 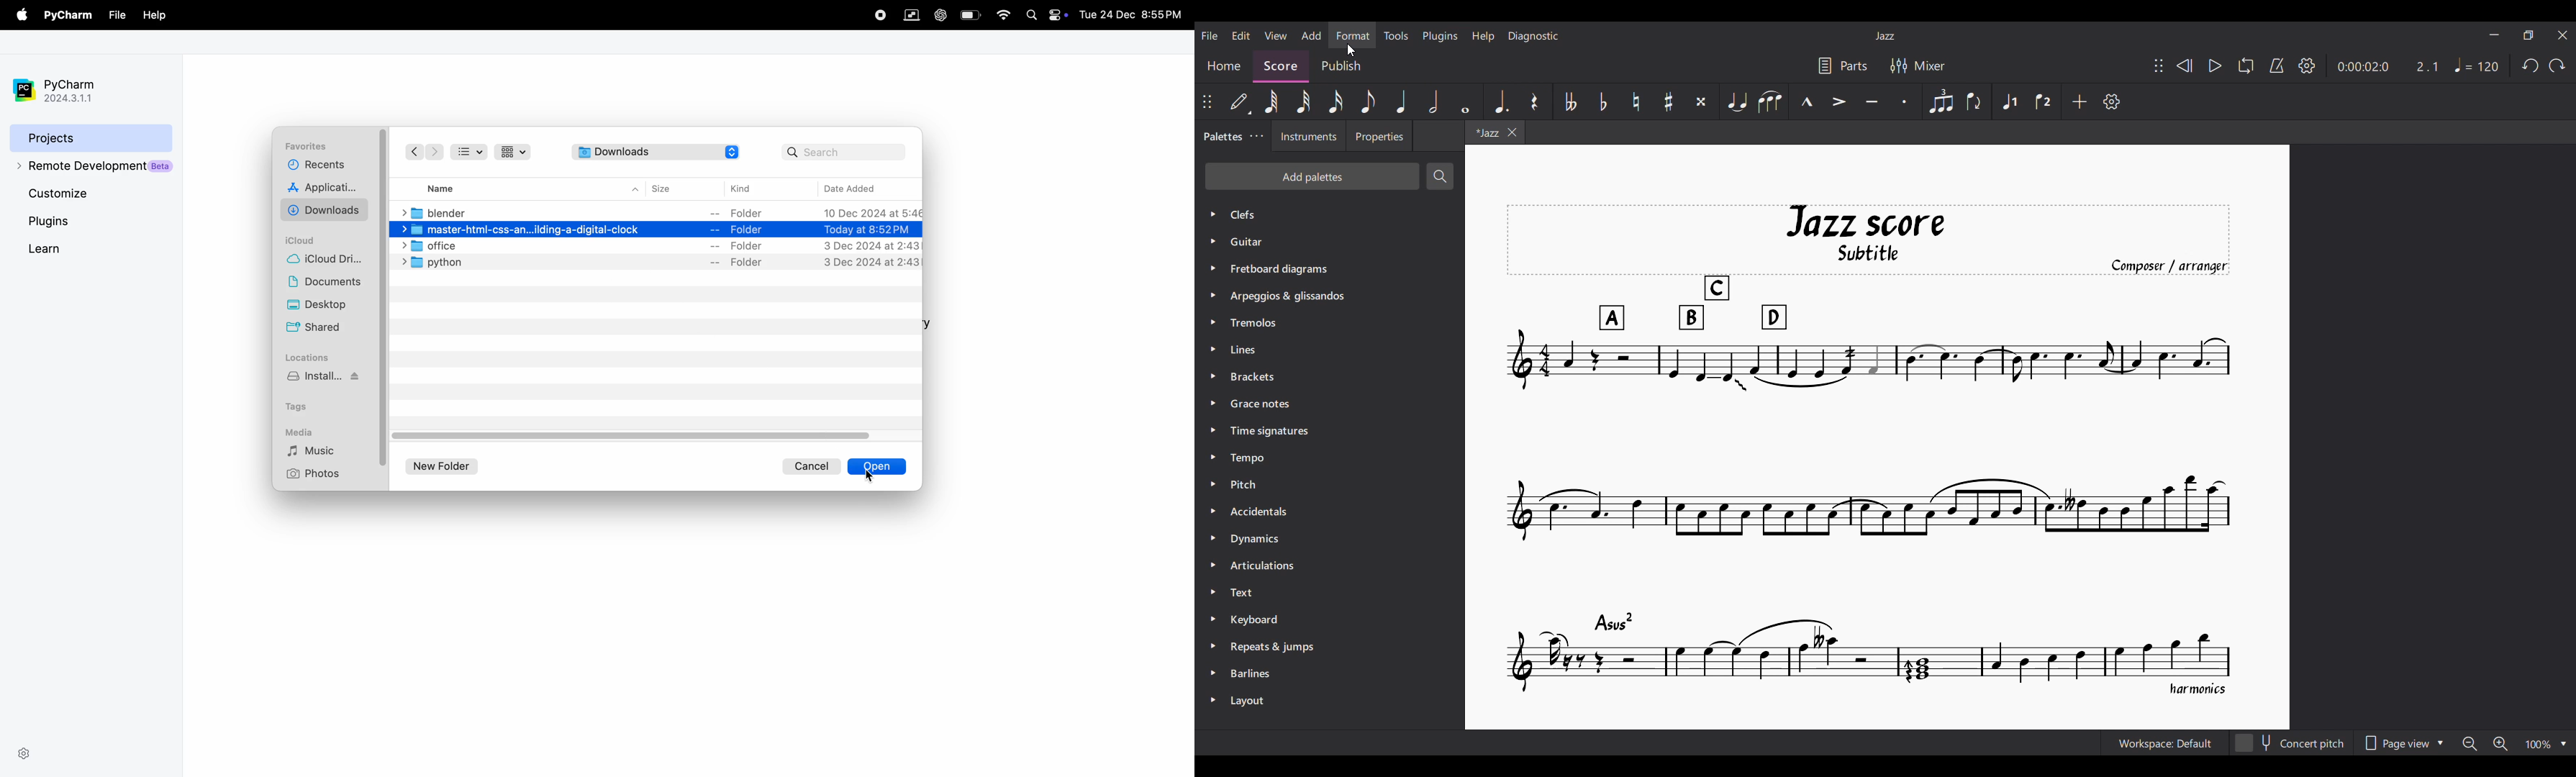 I want to click on plugins, so click(x=67, y=221).